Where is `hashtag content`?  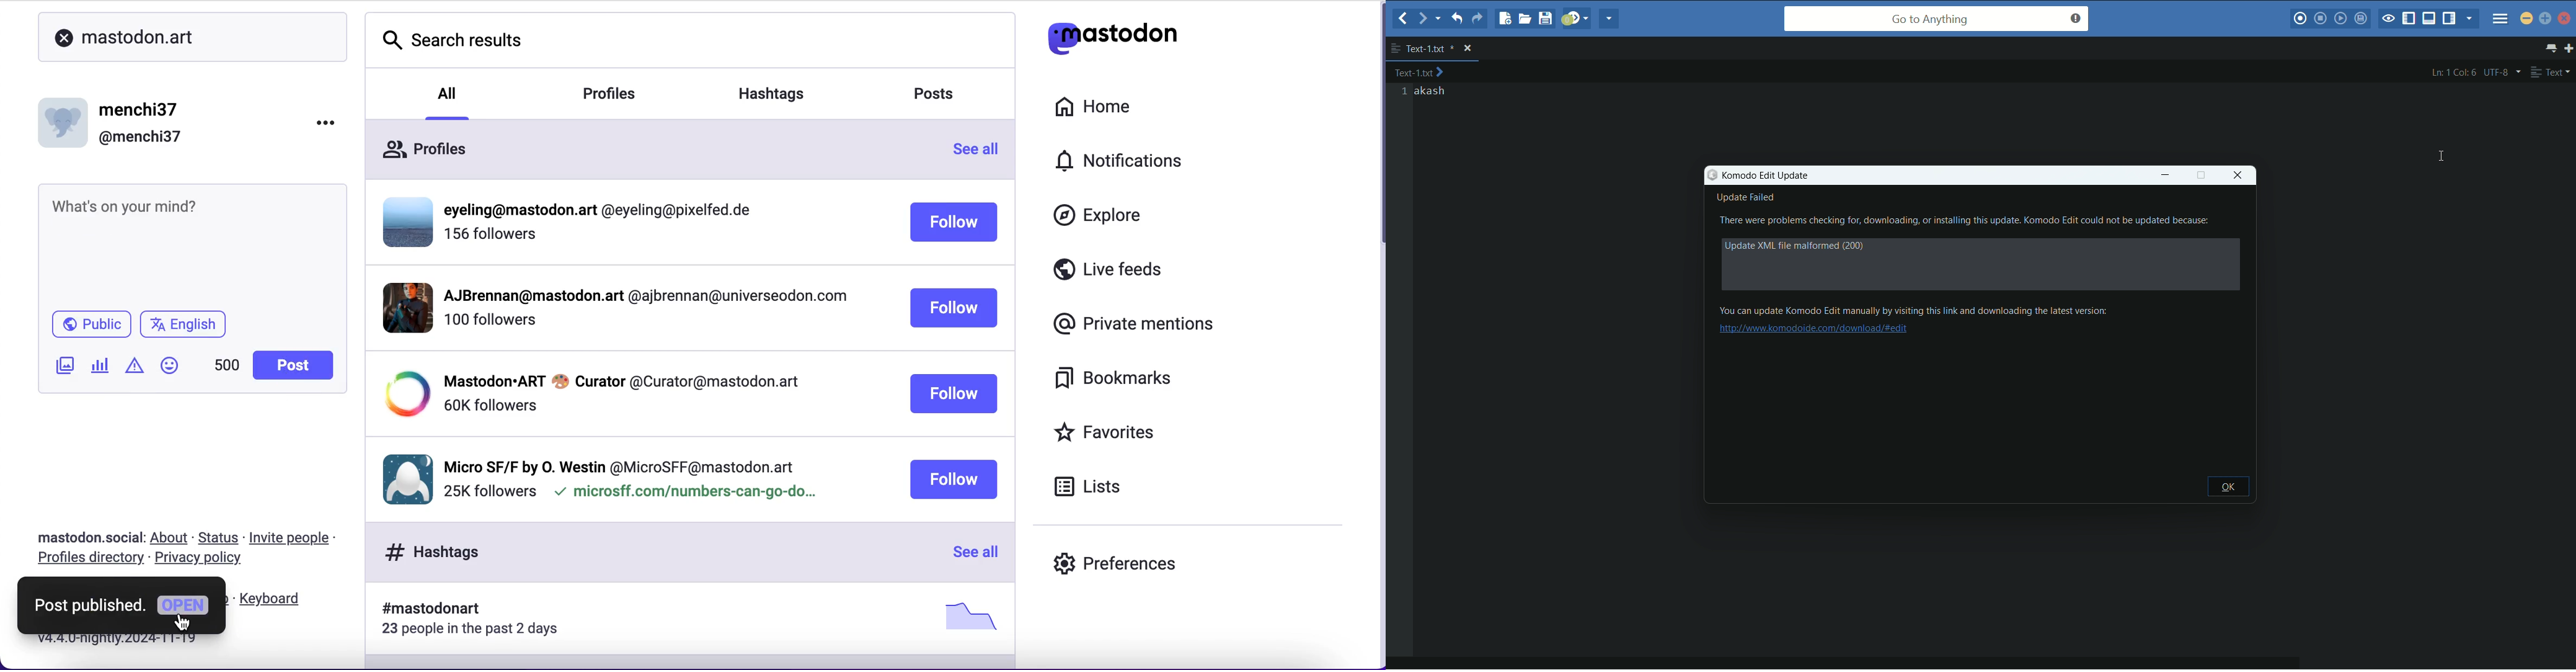 hashtag content is located at coordinates (88, 324).